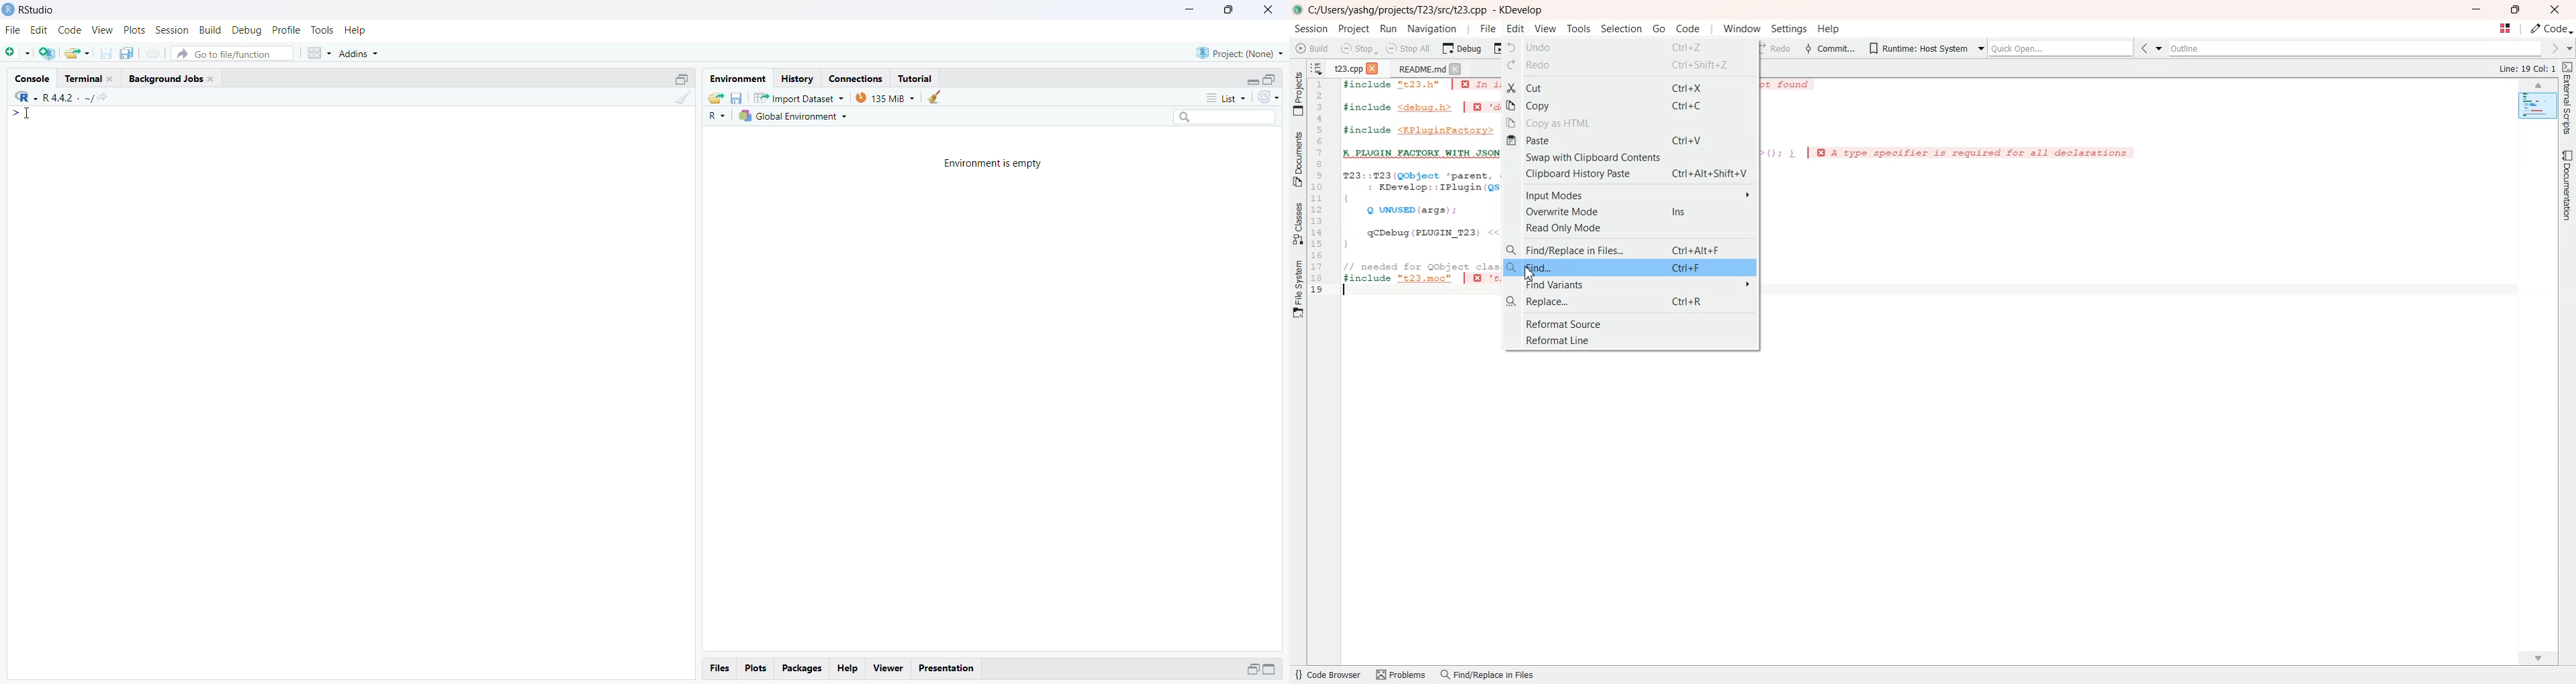 This screenshot has width=2576, height=700. I want to click on Project (None), so click(1241, 52).